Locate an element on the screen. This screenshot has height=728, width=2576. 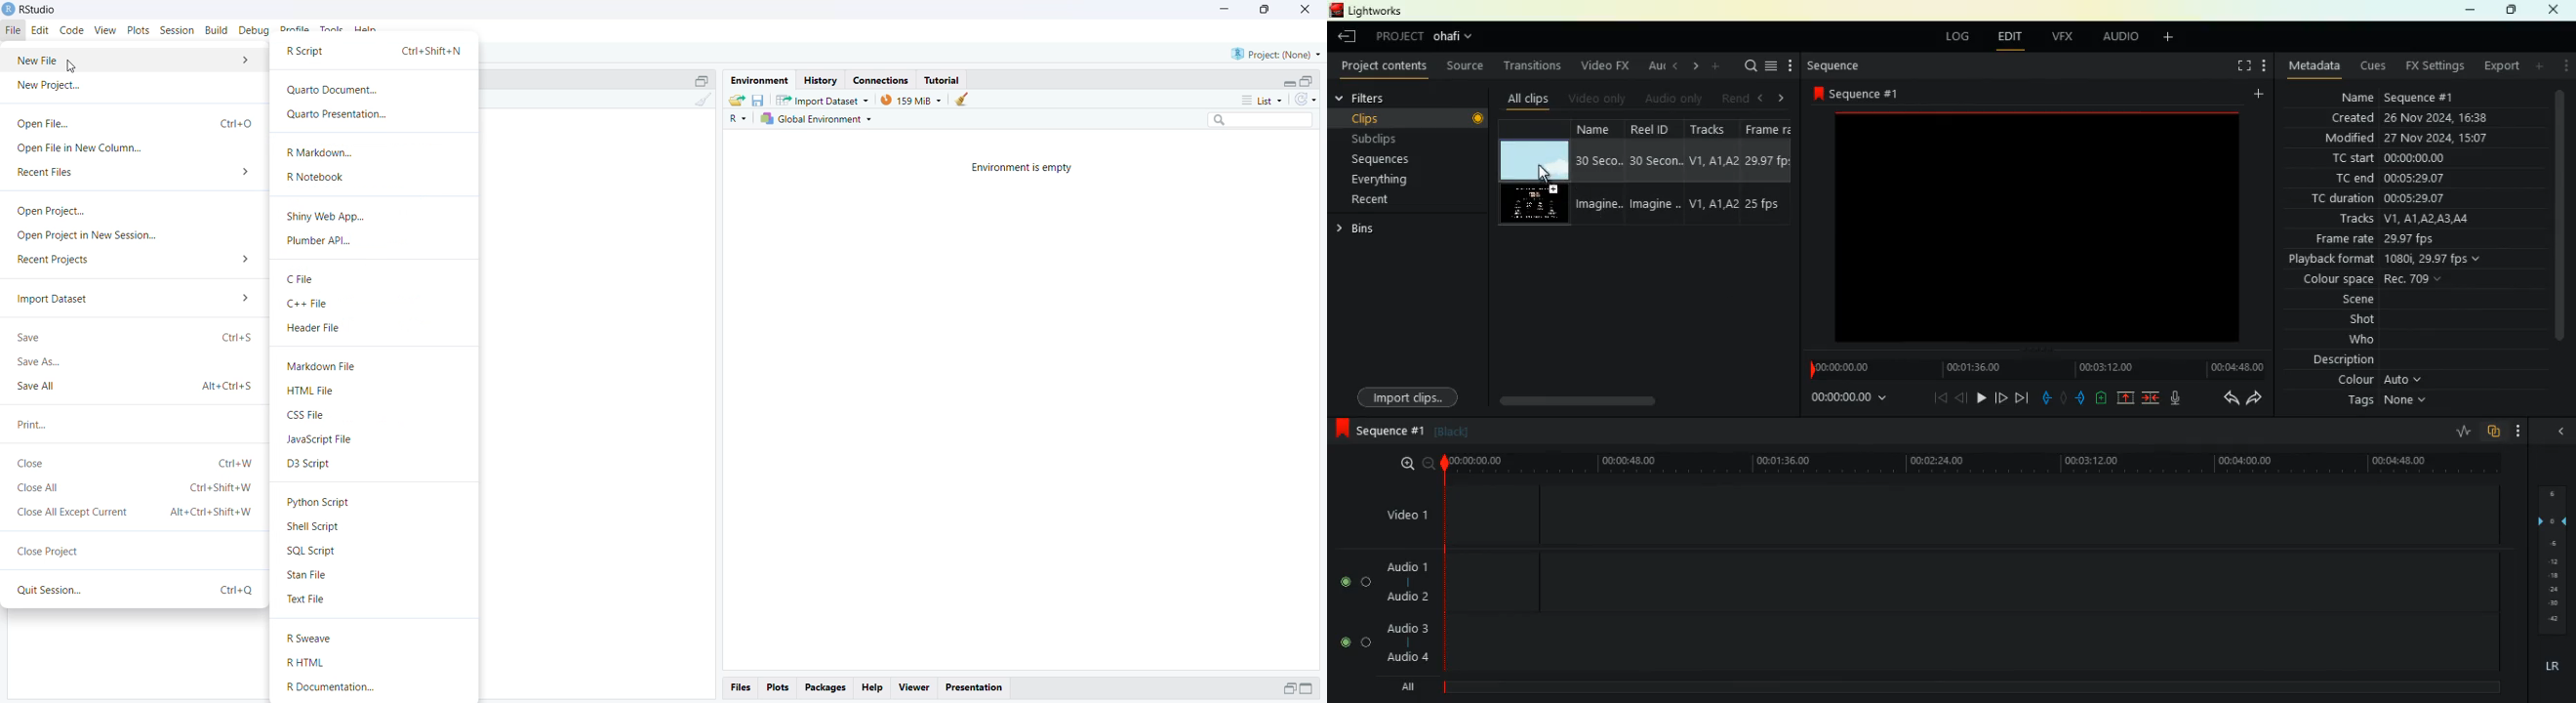
debug is located at coordinates (256, 31).